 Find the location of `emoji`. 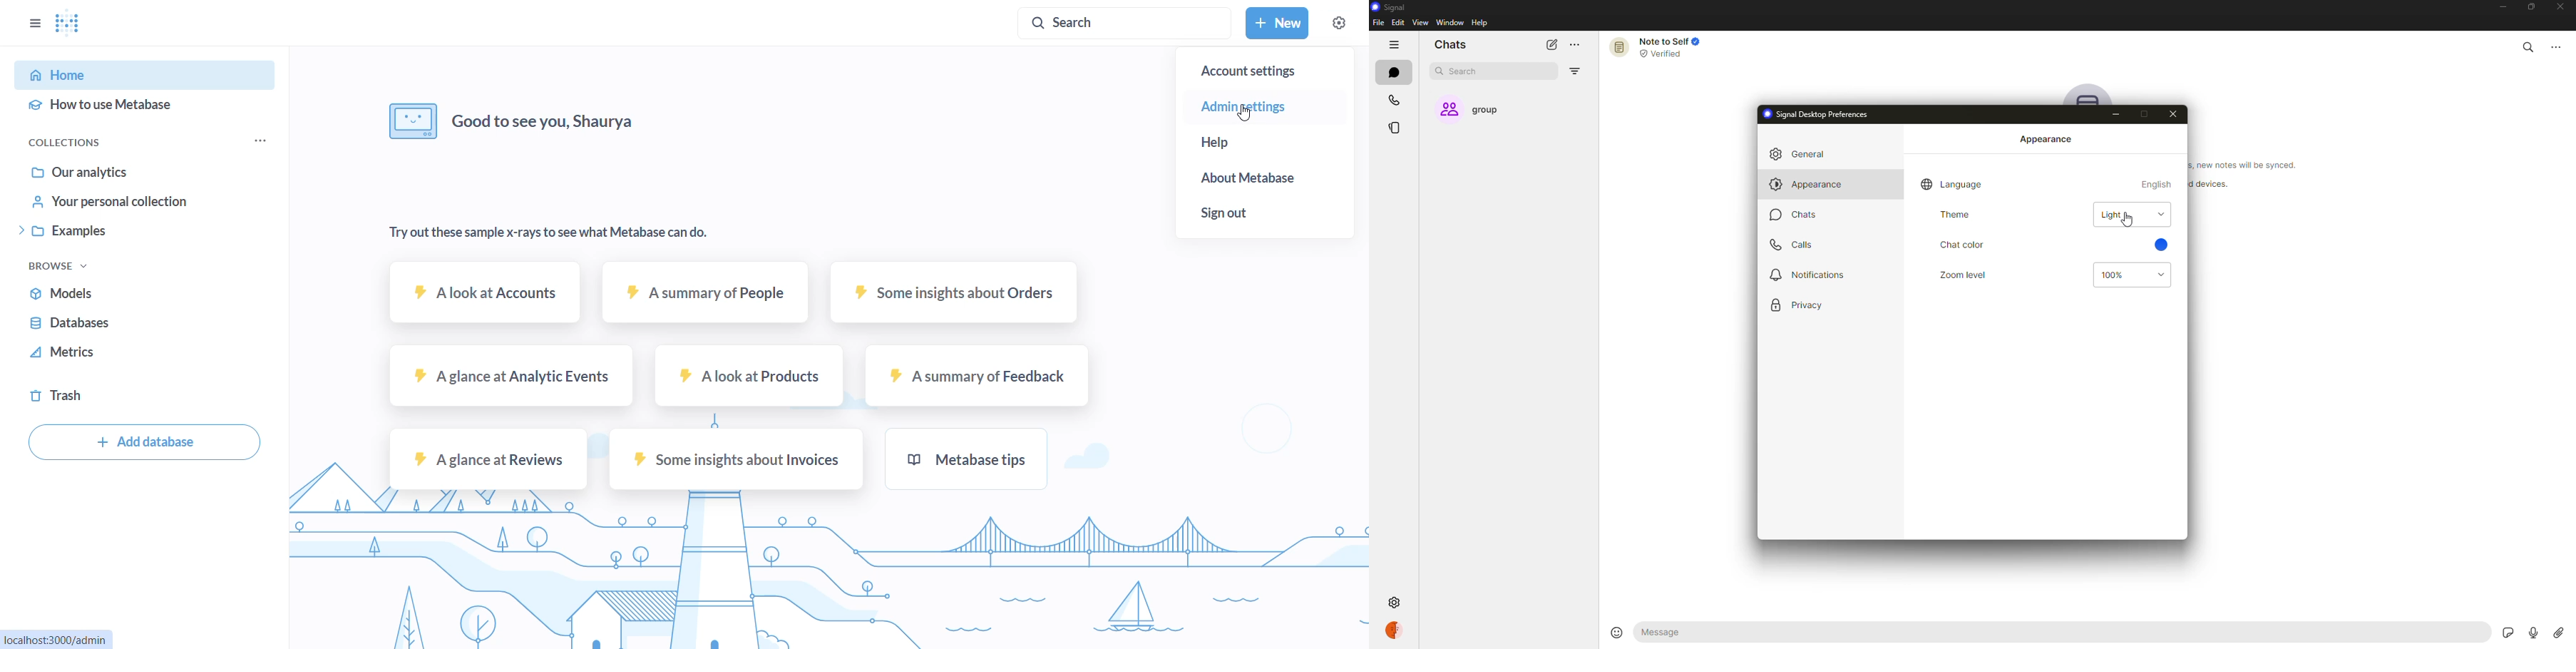

emoji is located at coordinates (1613, 631).